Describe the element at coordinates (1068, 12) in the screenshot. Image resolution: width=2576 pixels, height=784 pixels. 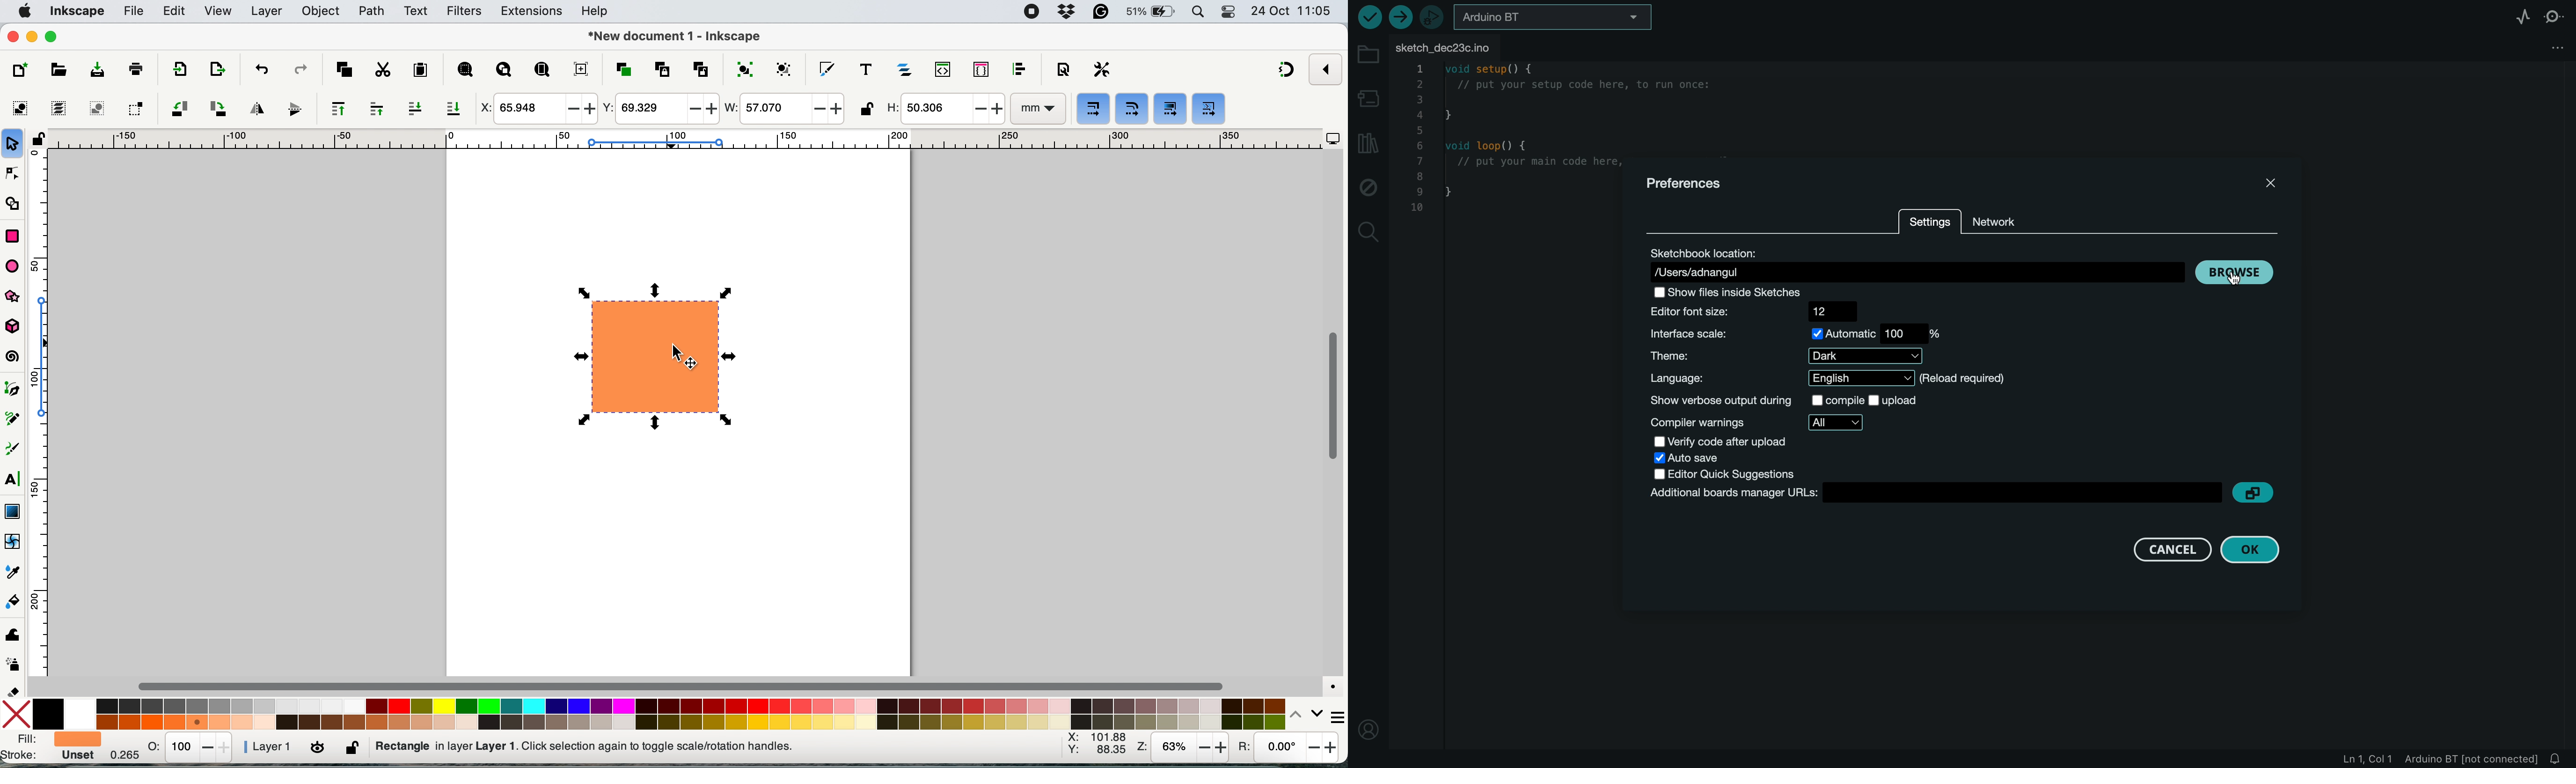
I see `dropbox` at that location.